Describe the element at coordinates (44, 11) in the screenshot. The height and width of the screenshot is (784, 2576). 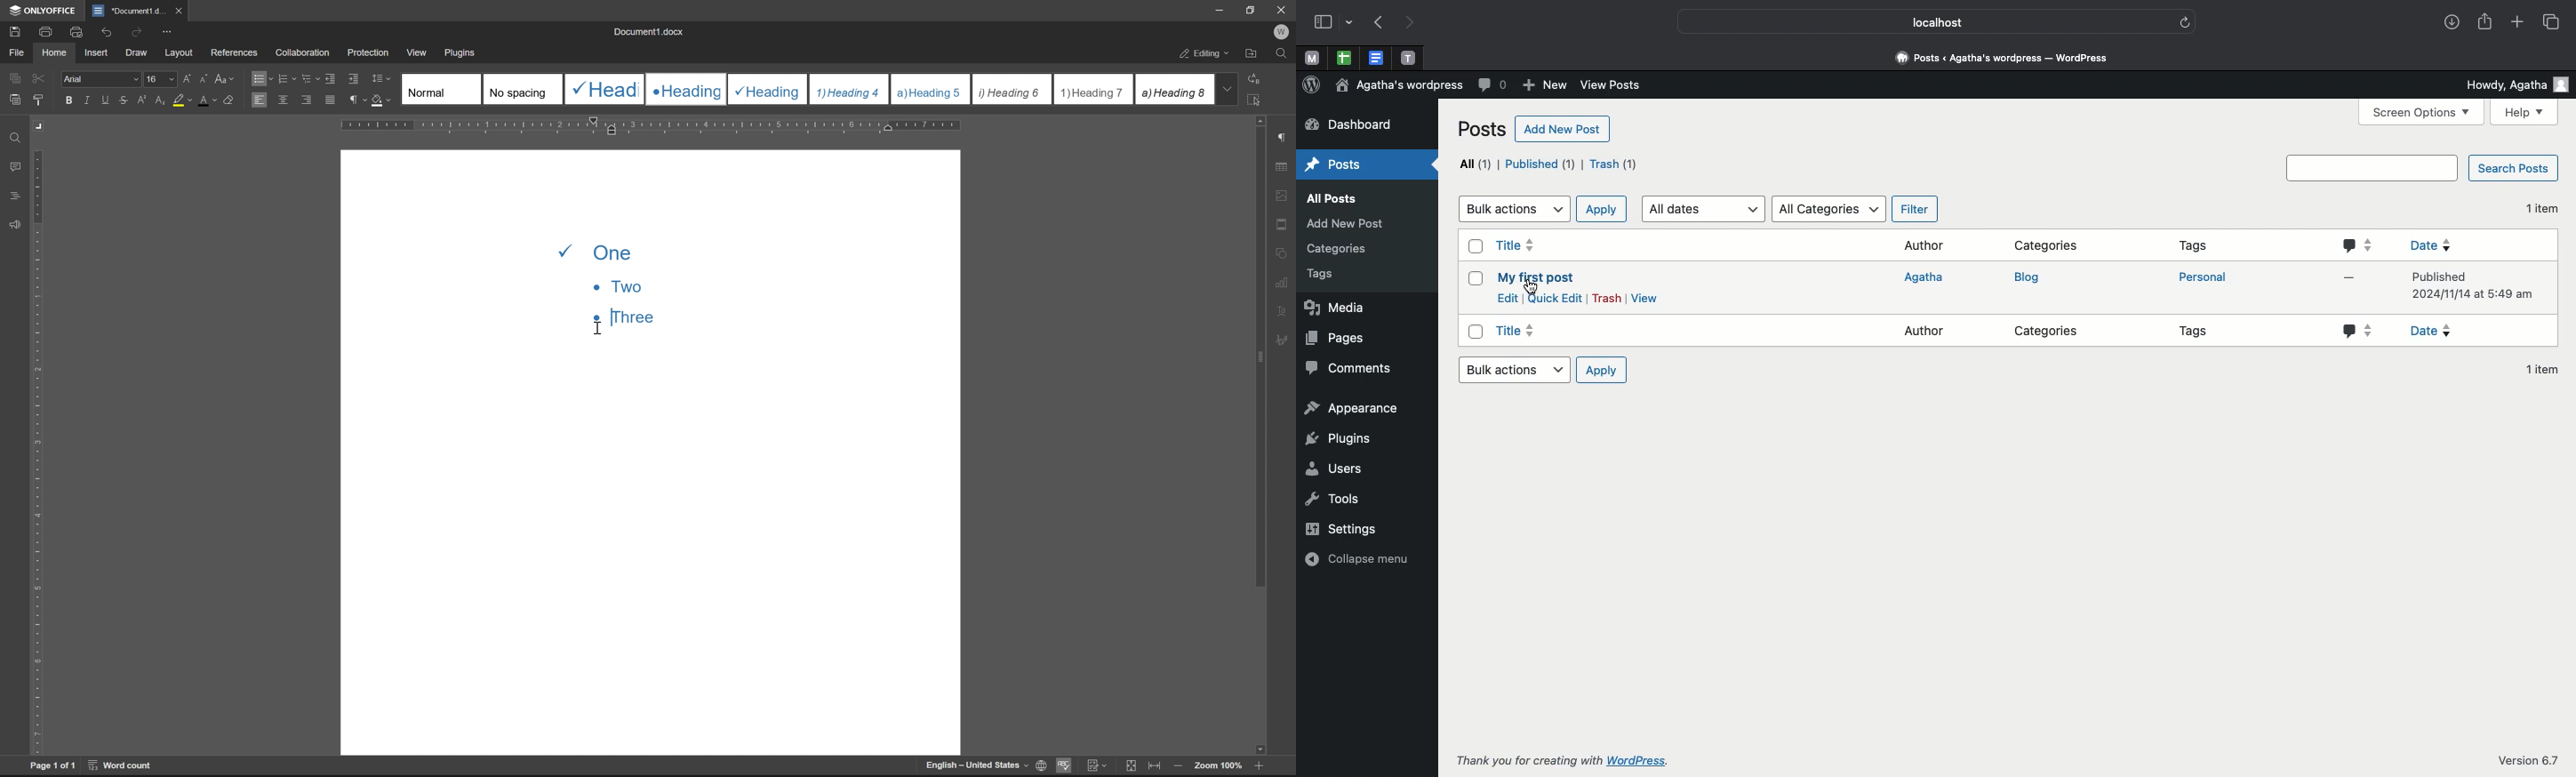
I see `ONLYOFFICE` at that location.